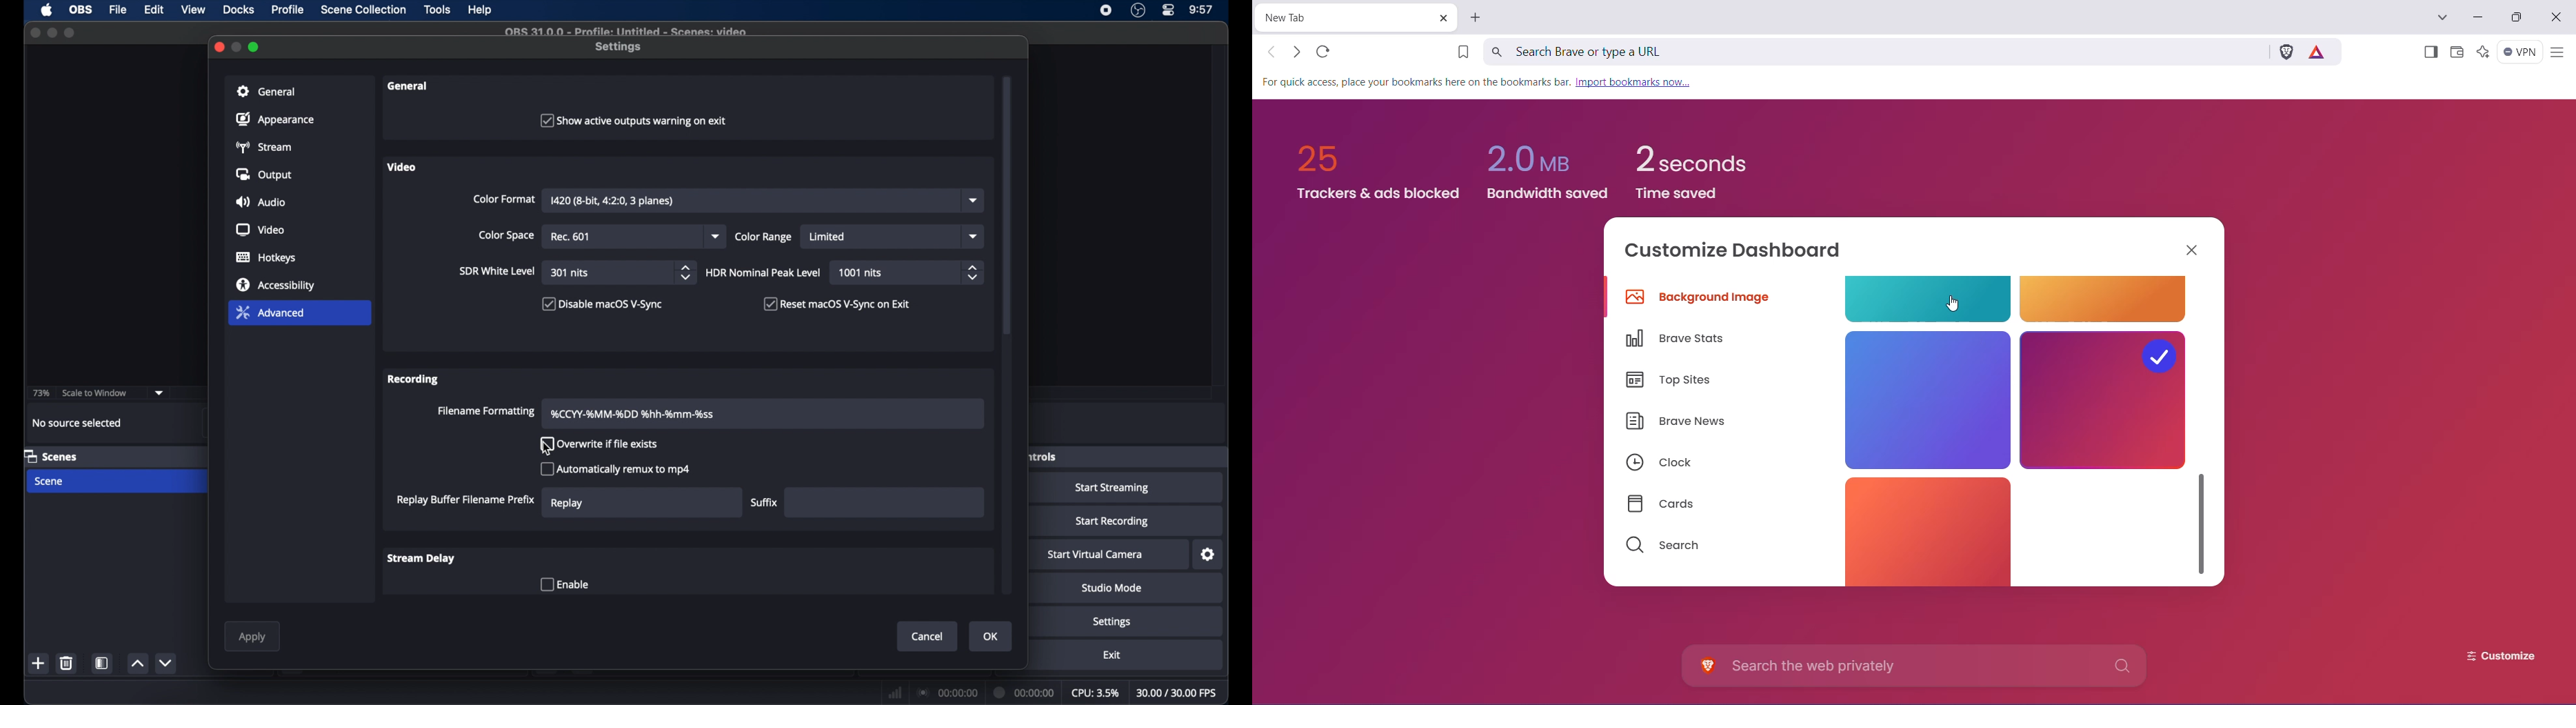 The height and width of the screenshot is (728, 2576). What do you see at coordinates (365, 10) in the screenshot?
I see `scene collection` at bounding box center [365, 10].